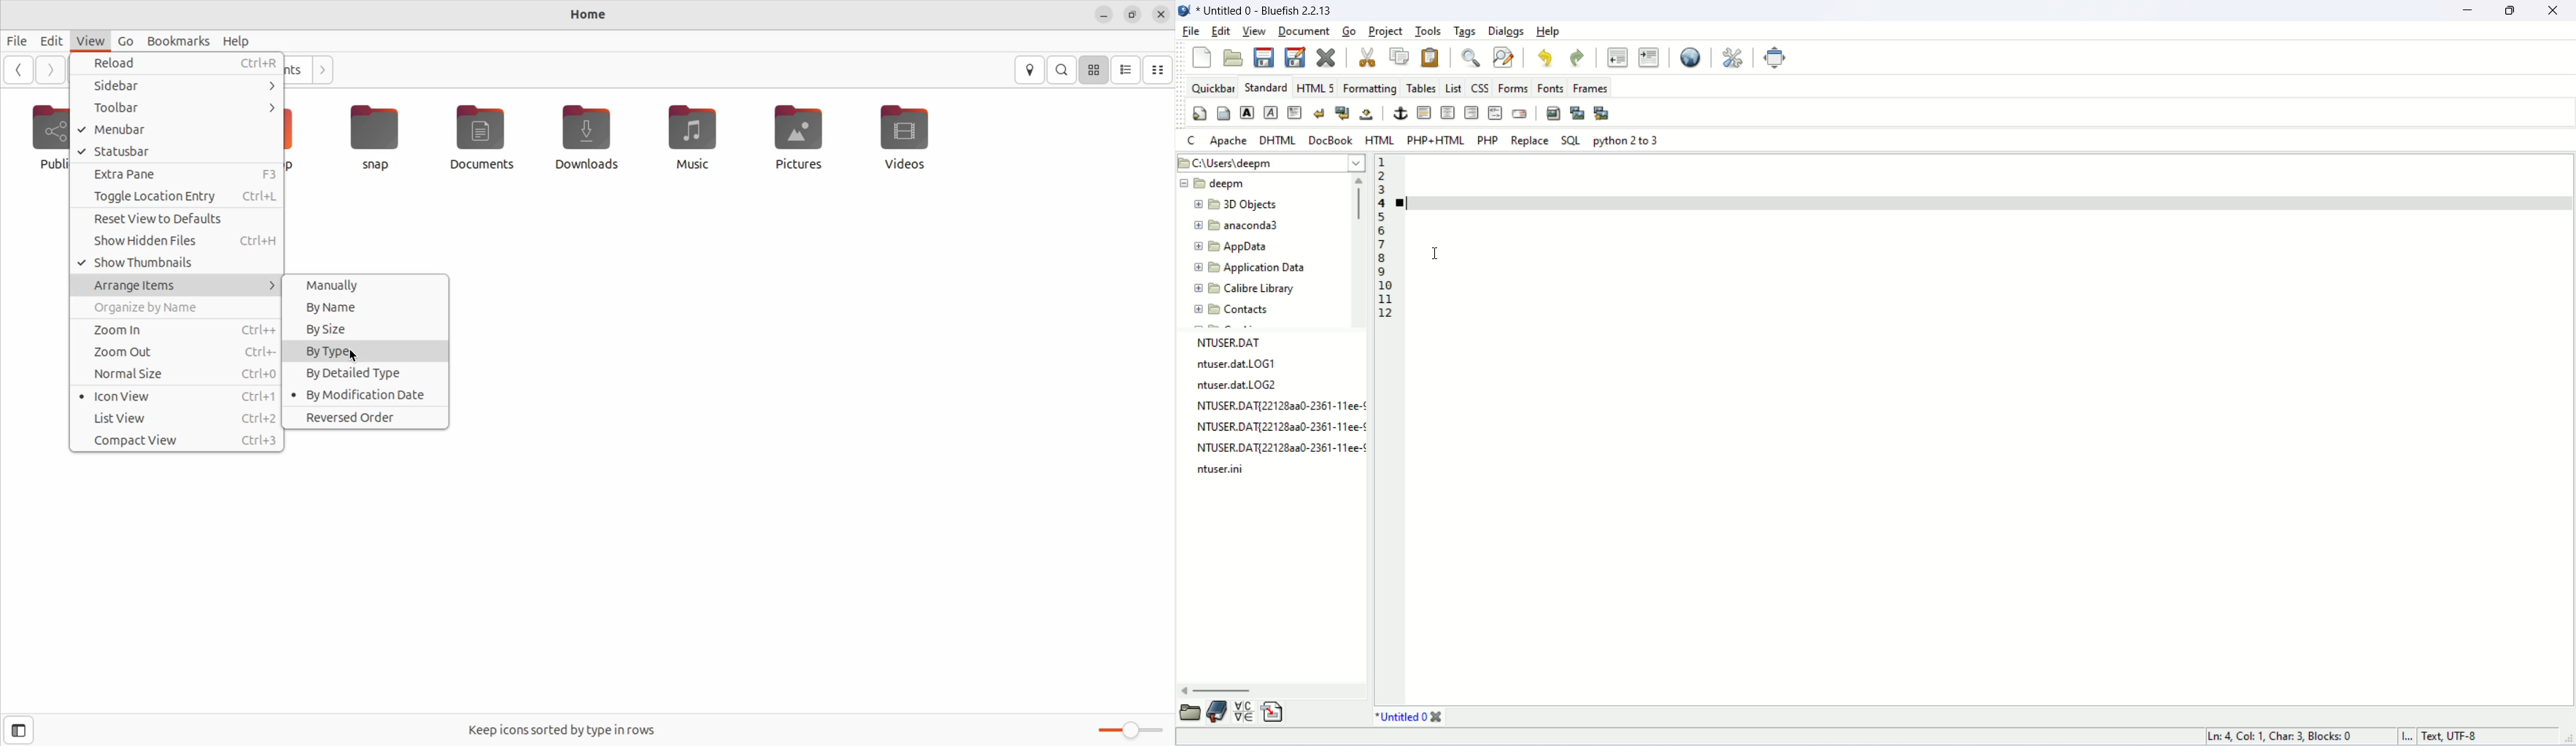 The image size is (2576, 756). I want to click on file, so click(1189, 29).